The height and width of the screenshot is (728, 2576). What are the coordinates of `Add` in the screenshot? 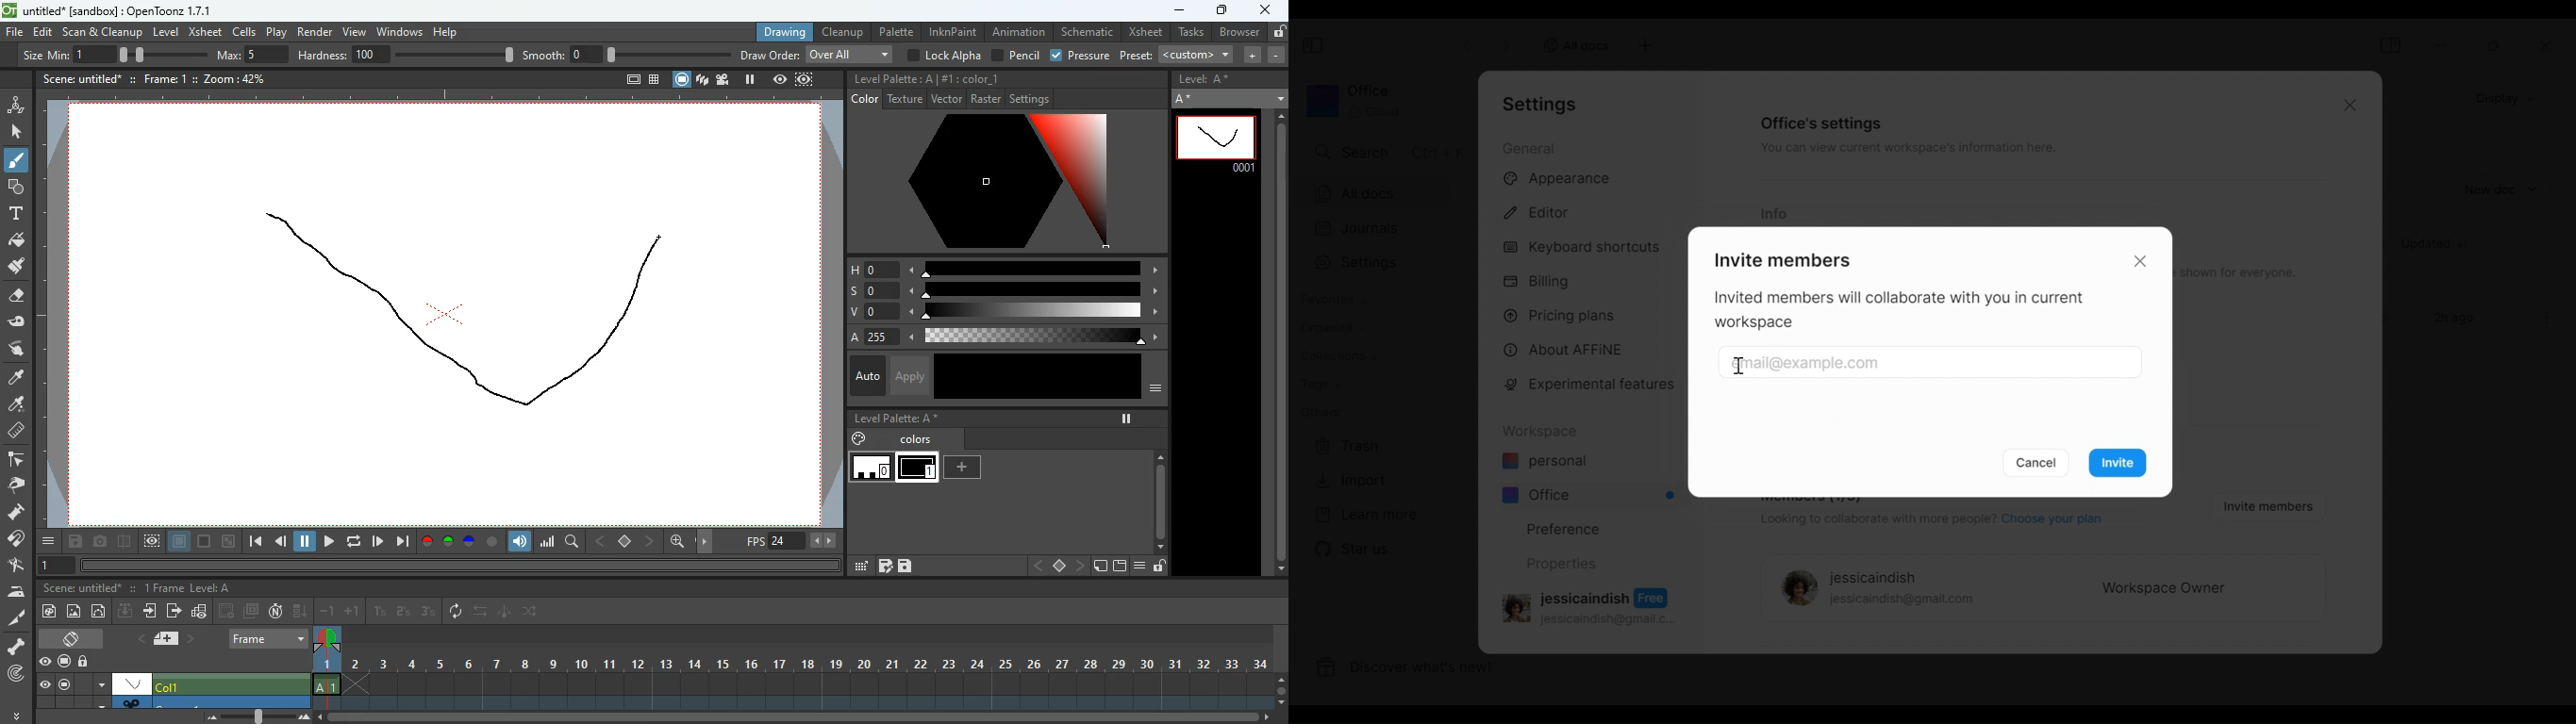 It's located at (1643, 46).